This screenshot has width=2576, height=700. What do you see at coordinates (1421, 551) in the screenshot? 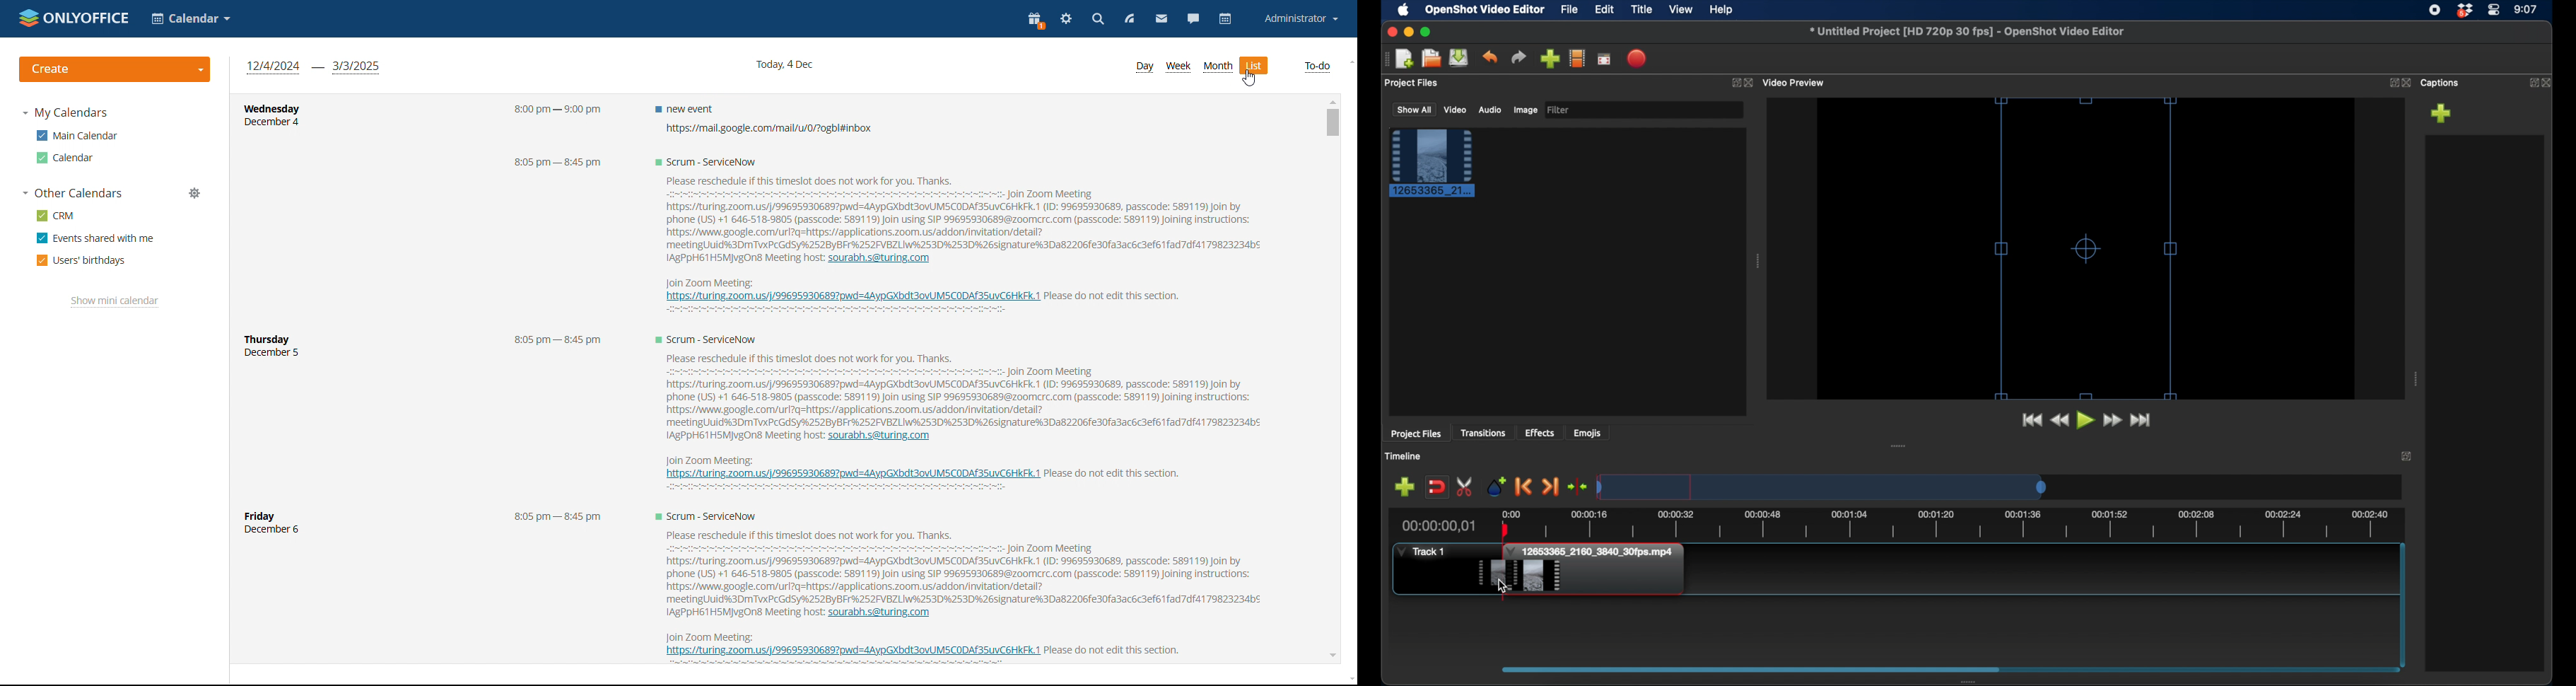
I see `track 1` at bounding box center [1421, 551].